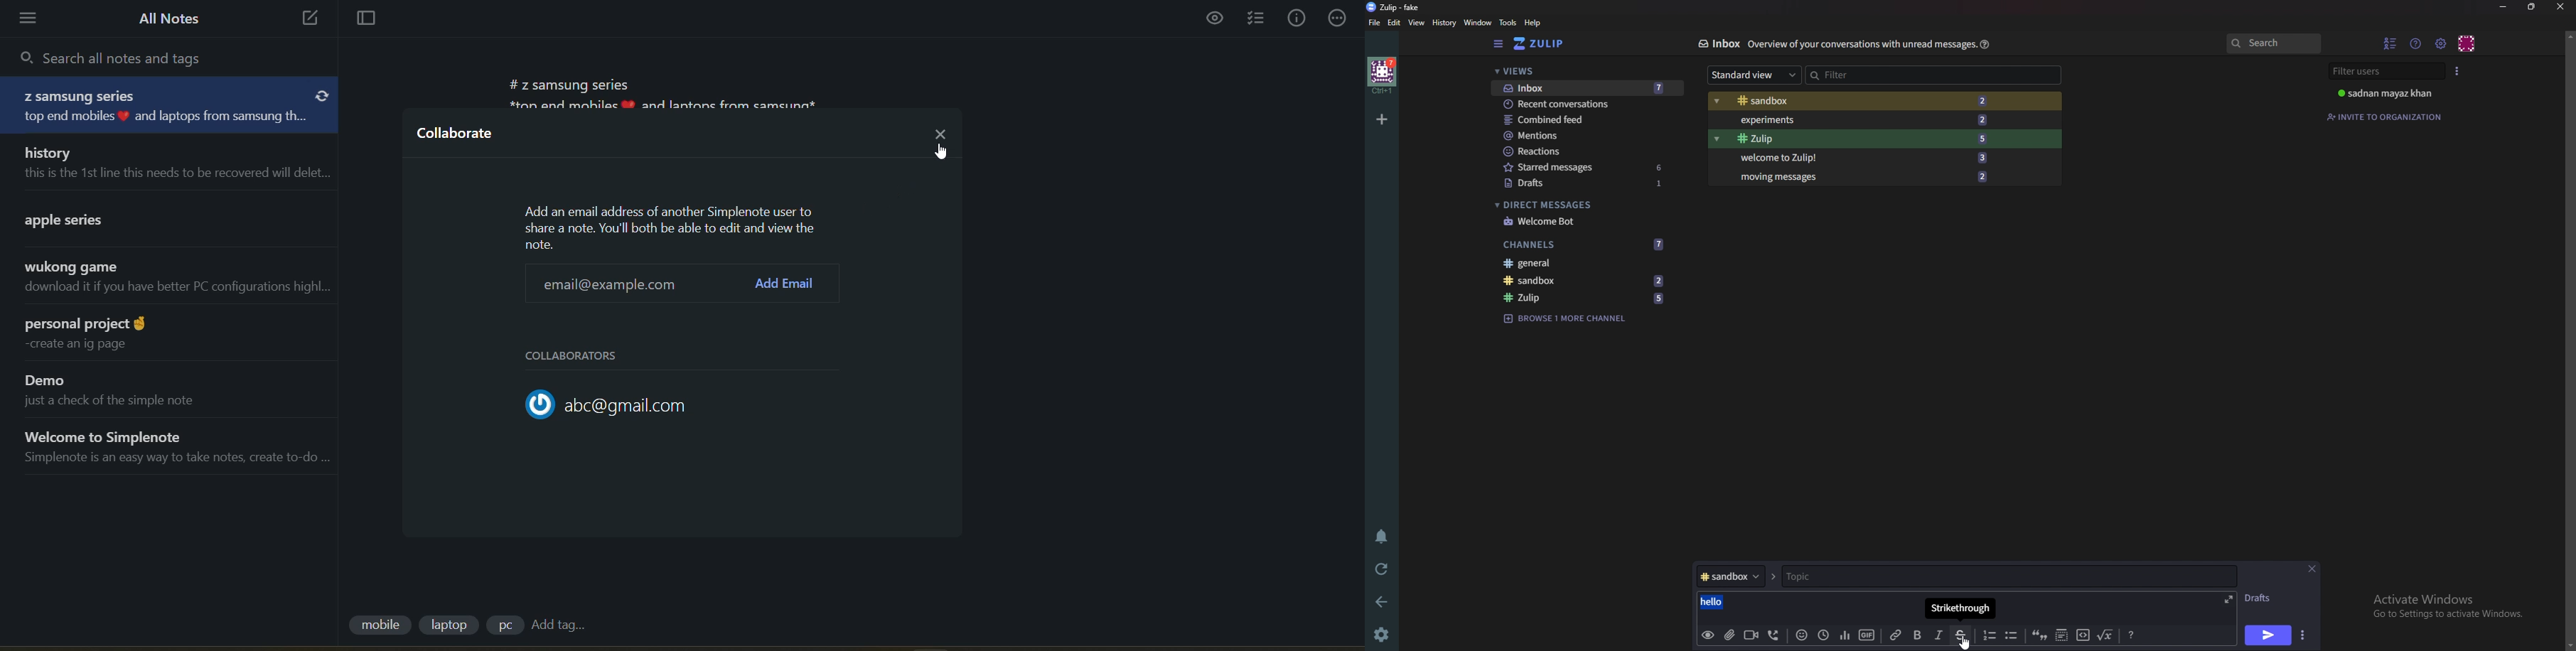 The height and width of the screenshot is (672, 2576). What do you see at coordinates (1381, 601) in the screenshot?
I see `back` at bounding box center [1381, 601].